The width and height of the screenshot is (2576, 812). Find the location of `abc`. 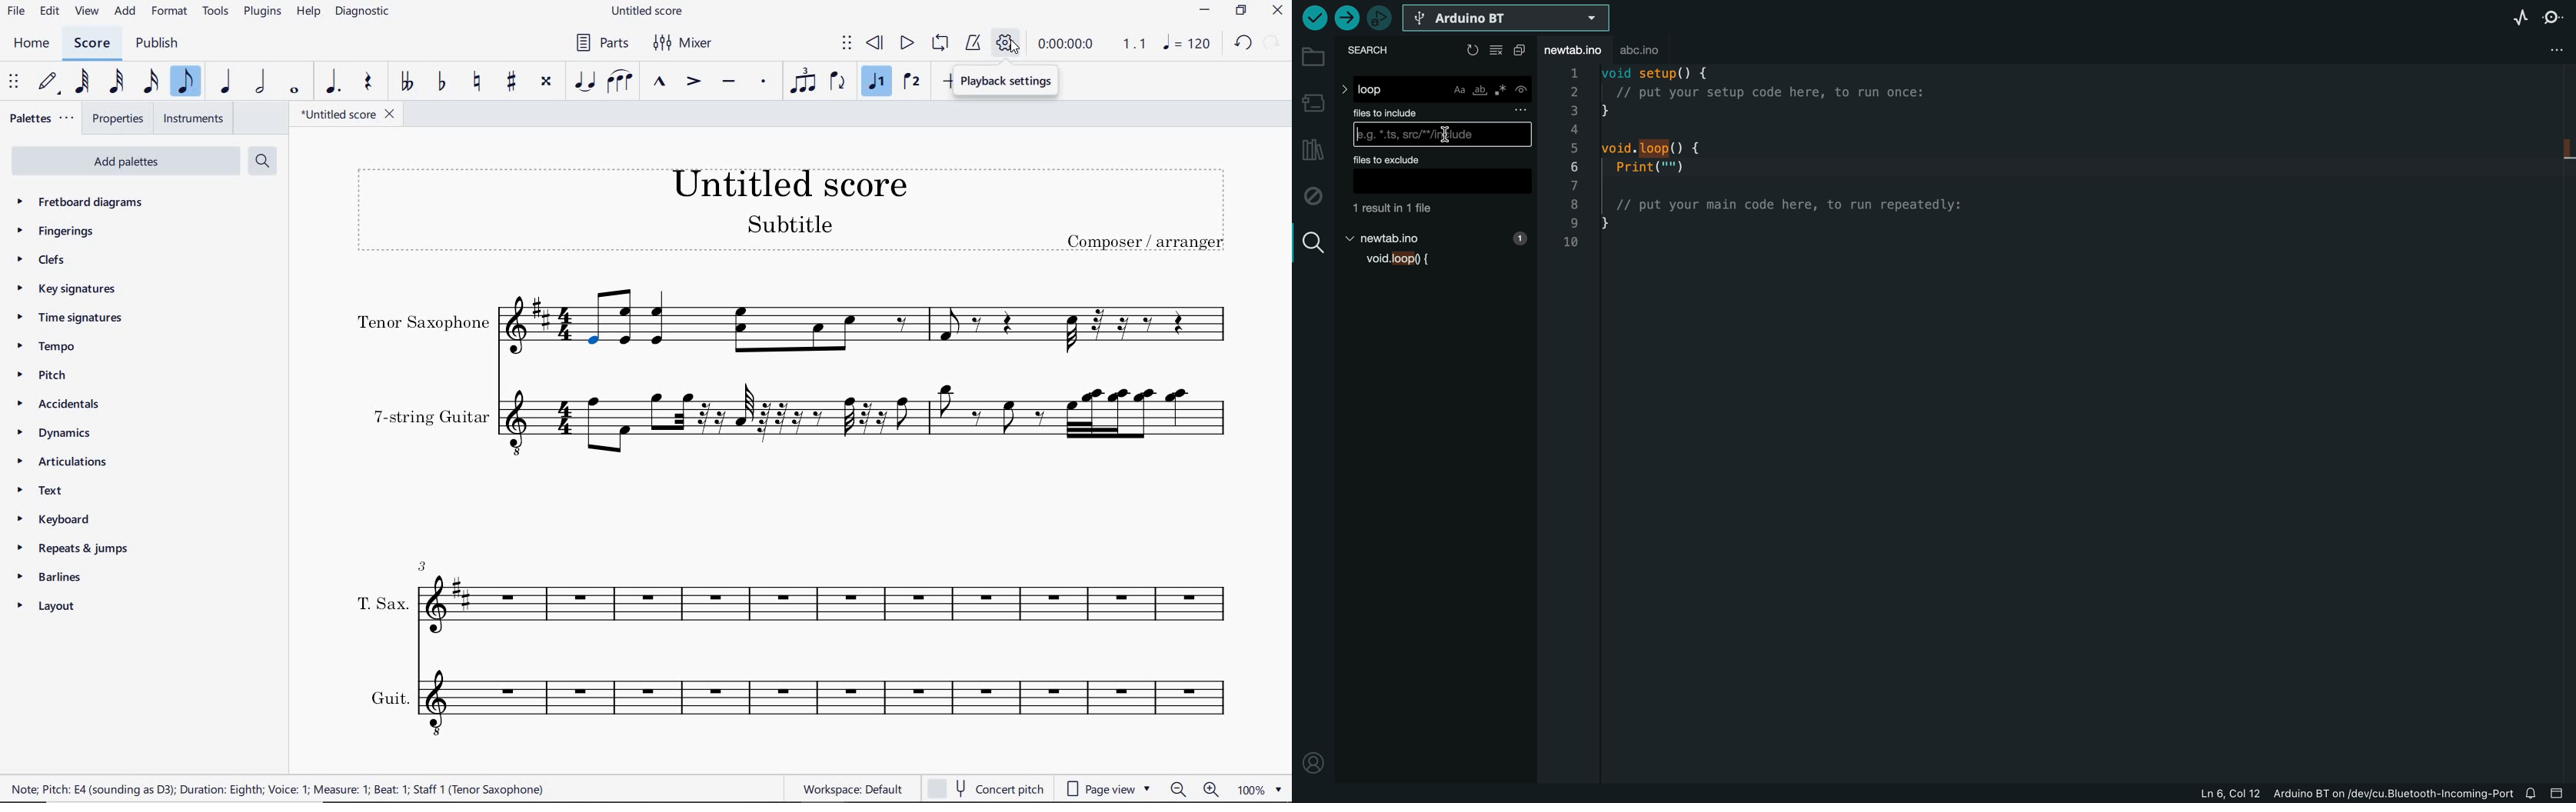

abc is located at coordinates (1654, 50).